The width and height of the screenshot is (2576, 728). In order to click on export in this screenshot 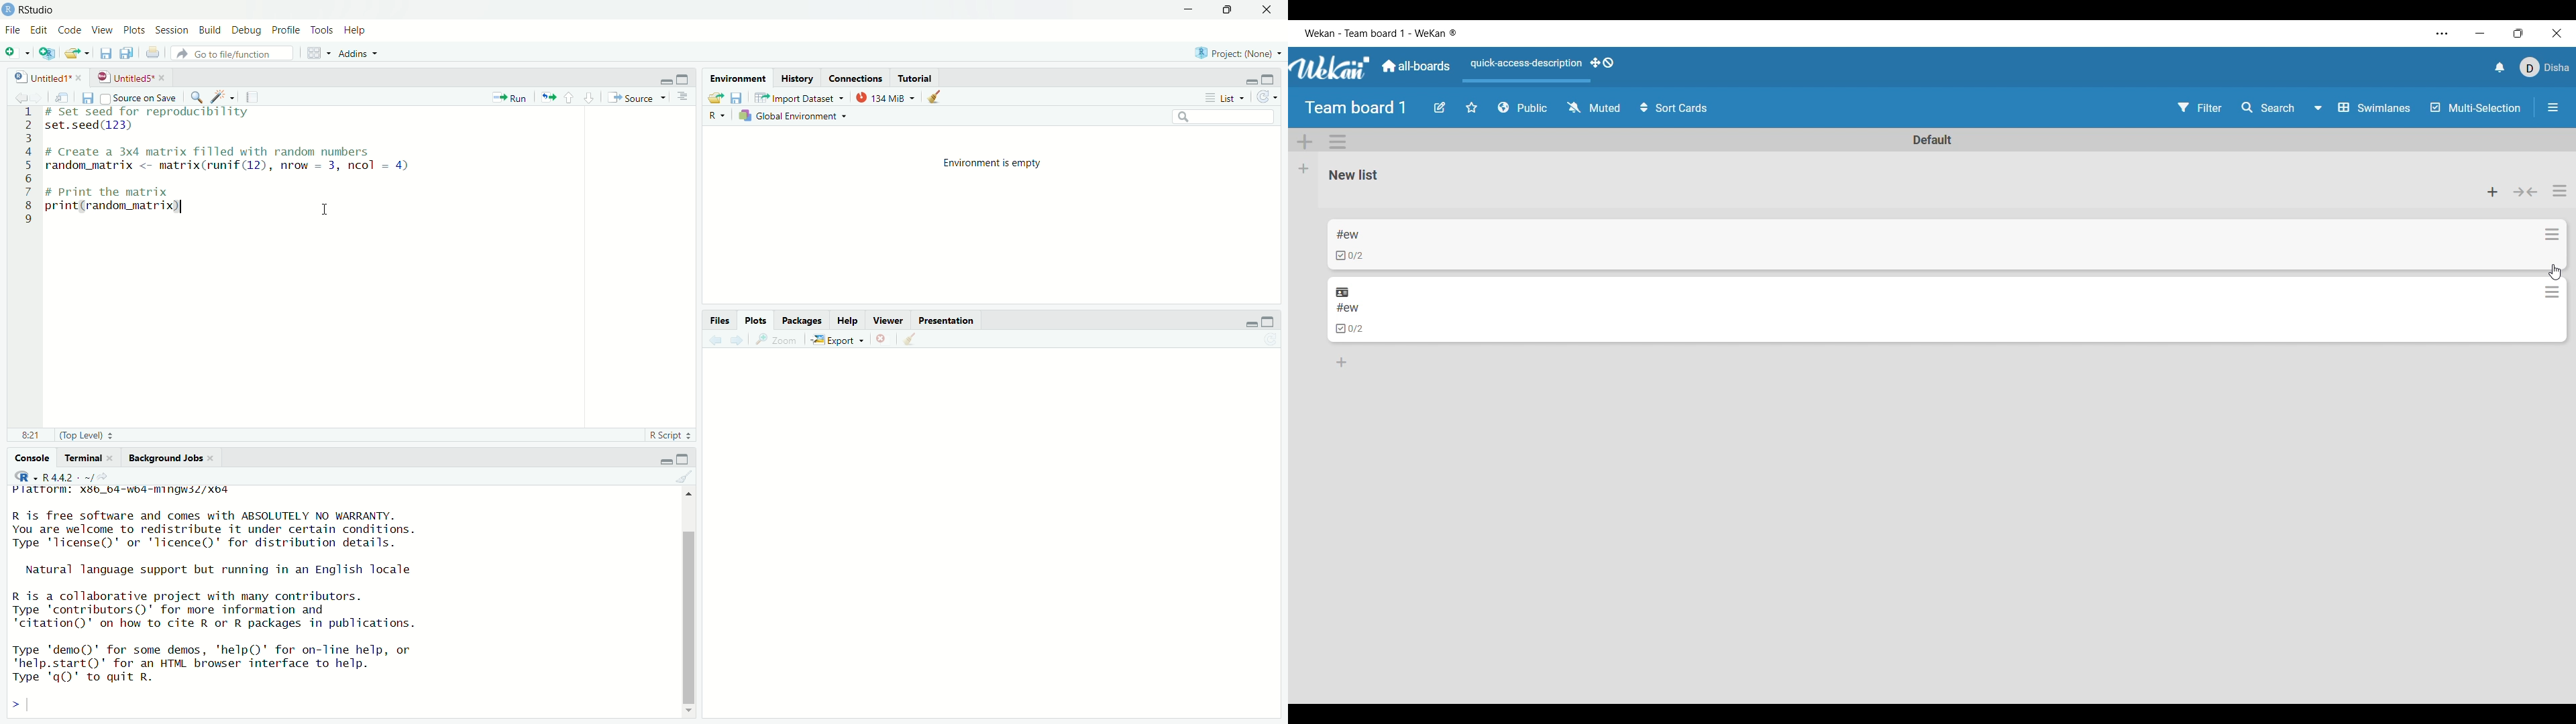, I will do `click(716, 97)`.